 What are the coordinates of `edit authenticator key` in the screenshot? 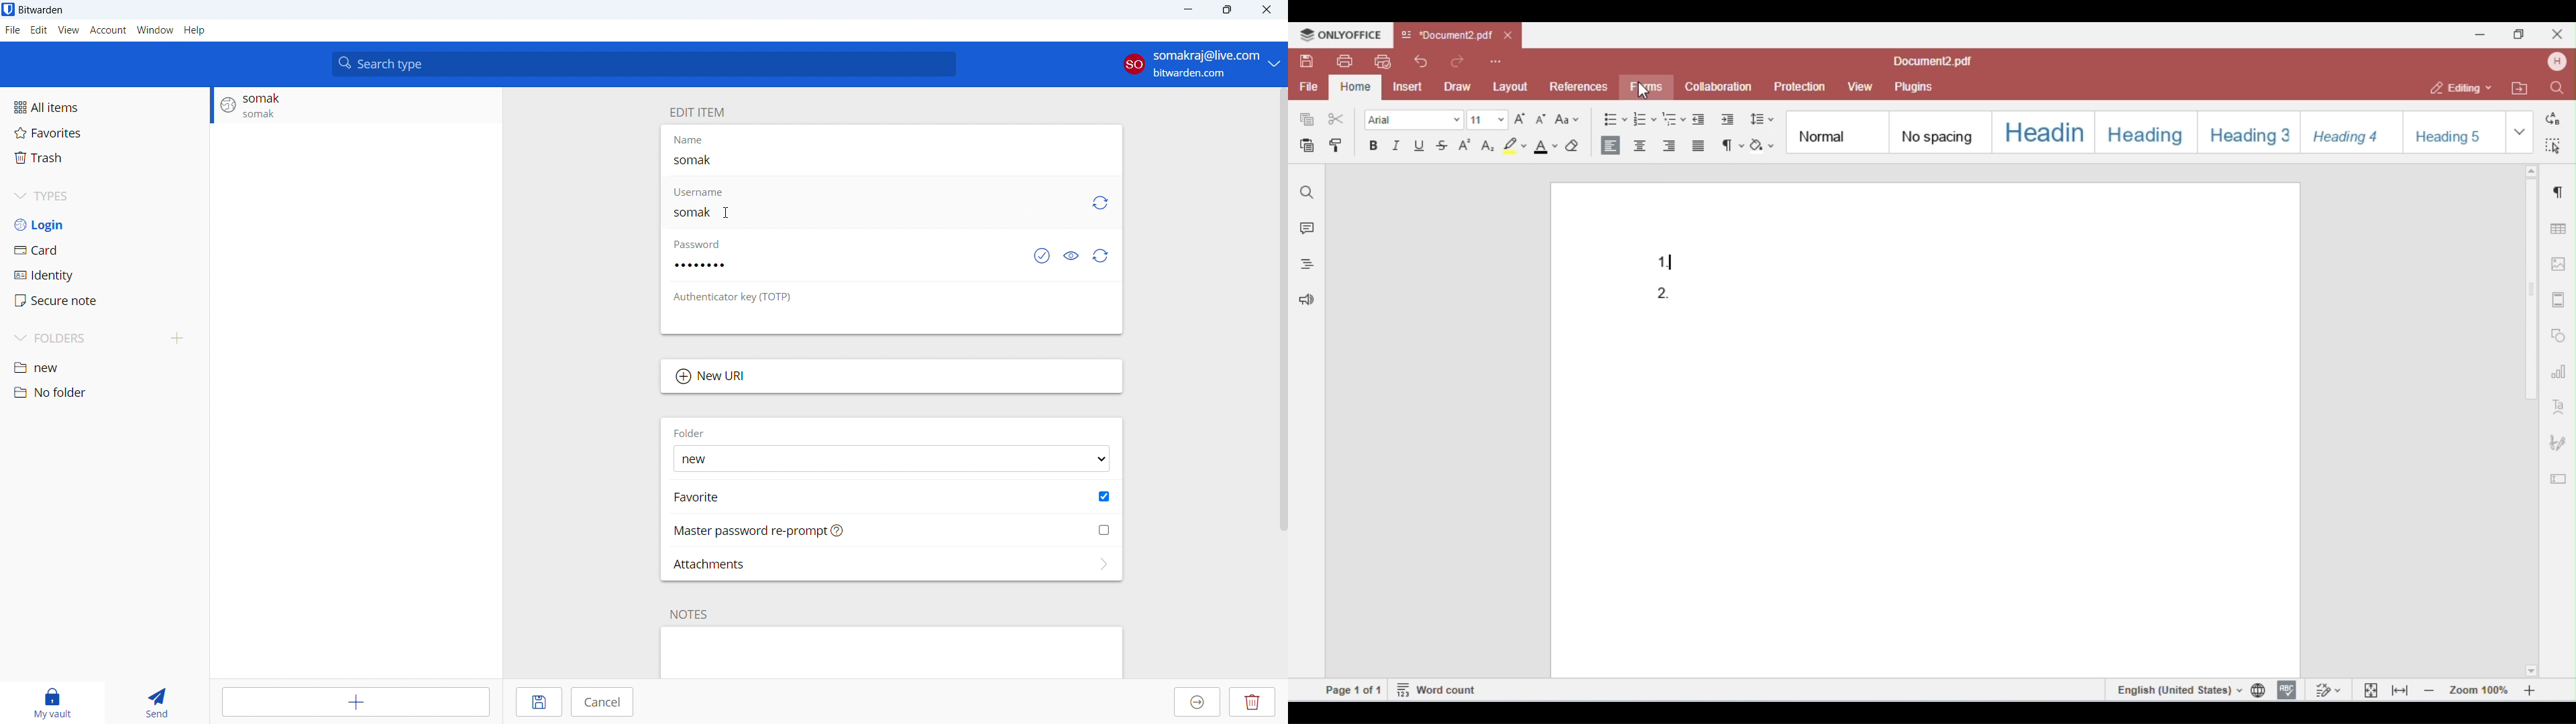 It's located at (892, 318).